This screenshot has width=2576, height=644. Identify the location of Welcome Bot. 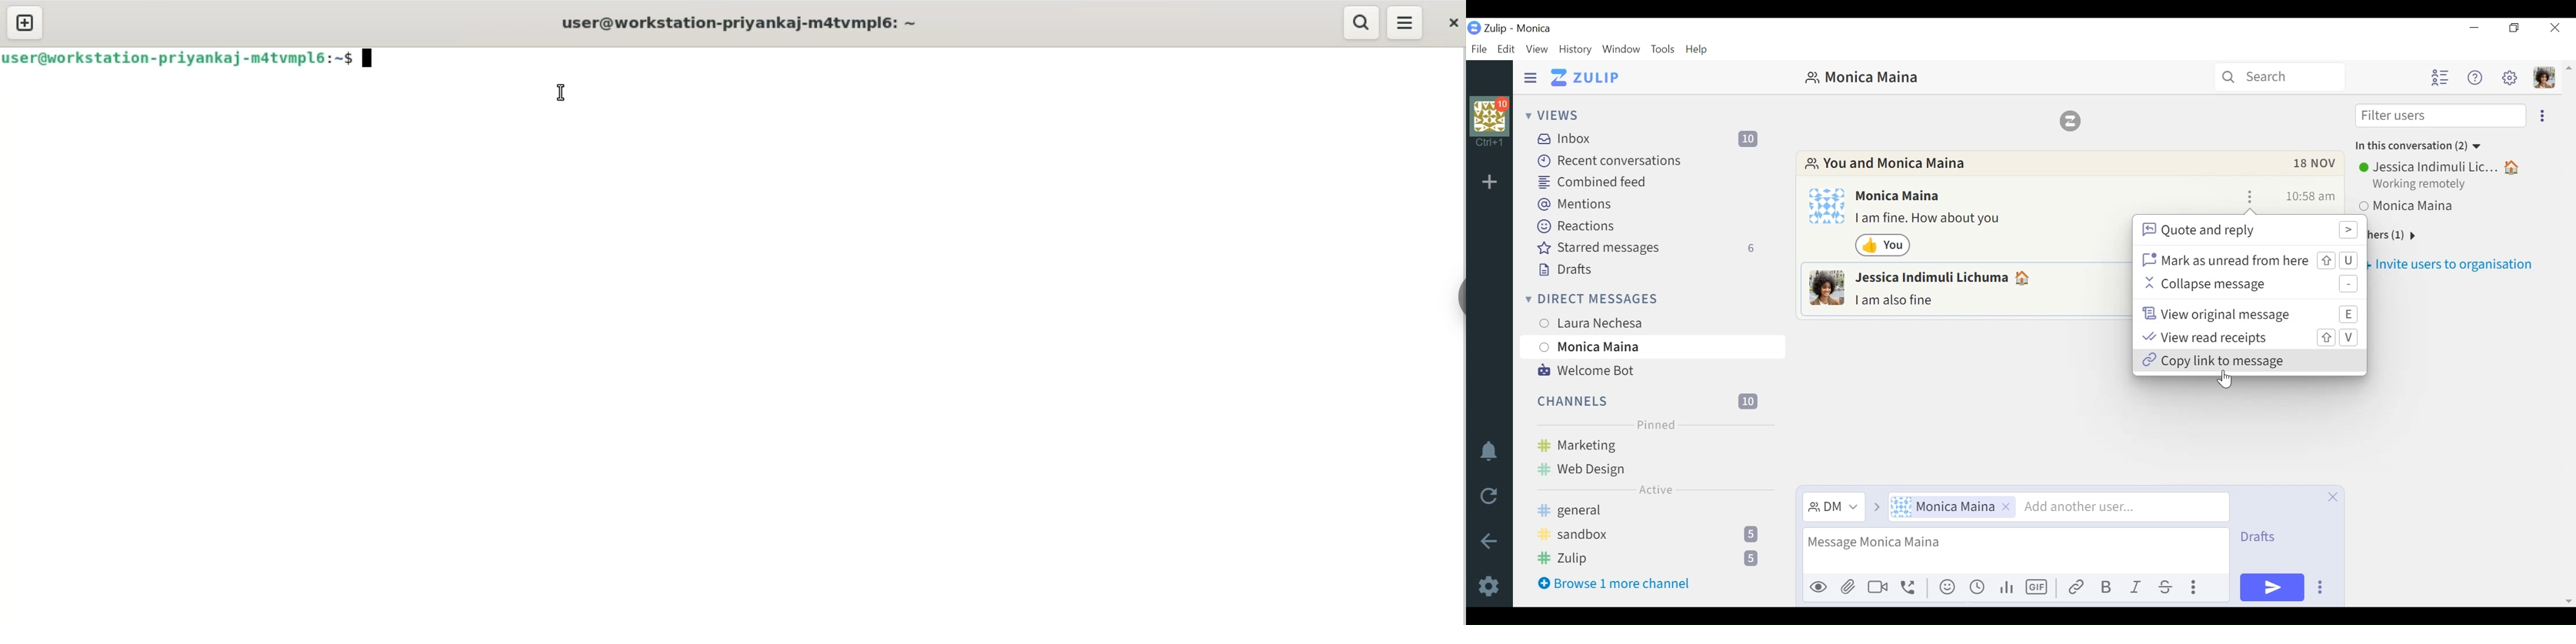
(1585, 371).